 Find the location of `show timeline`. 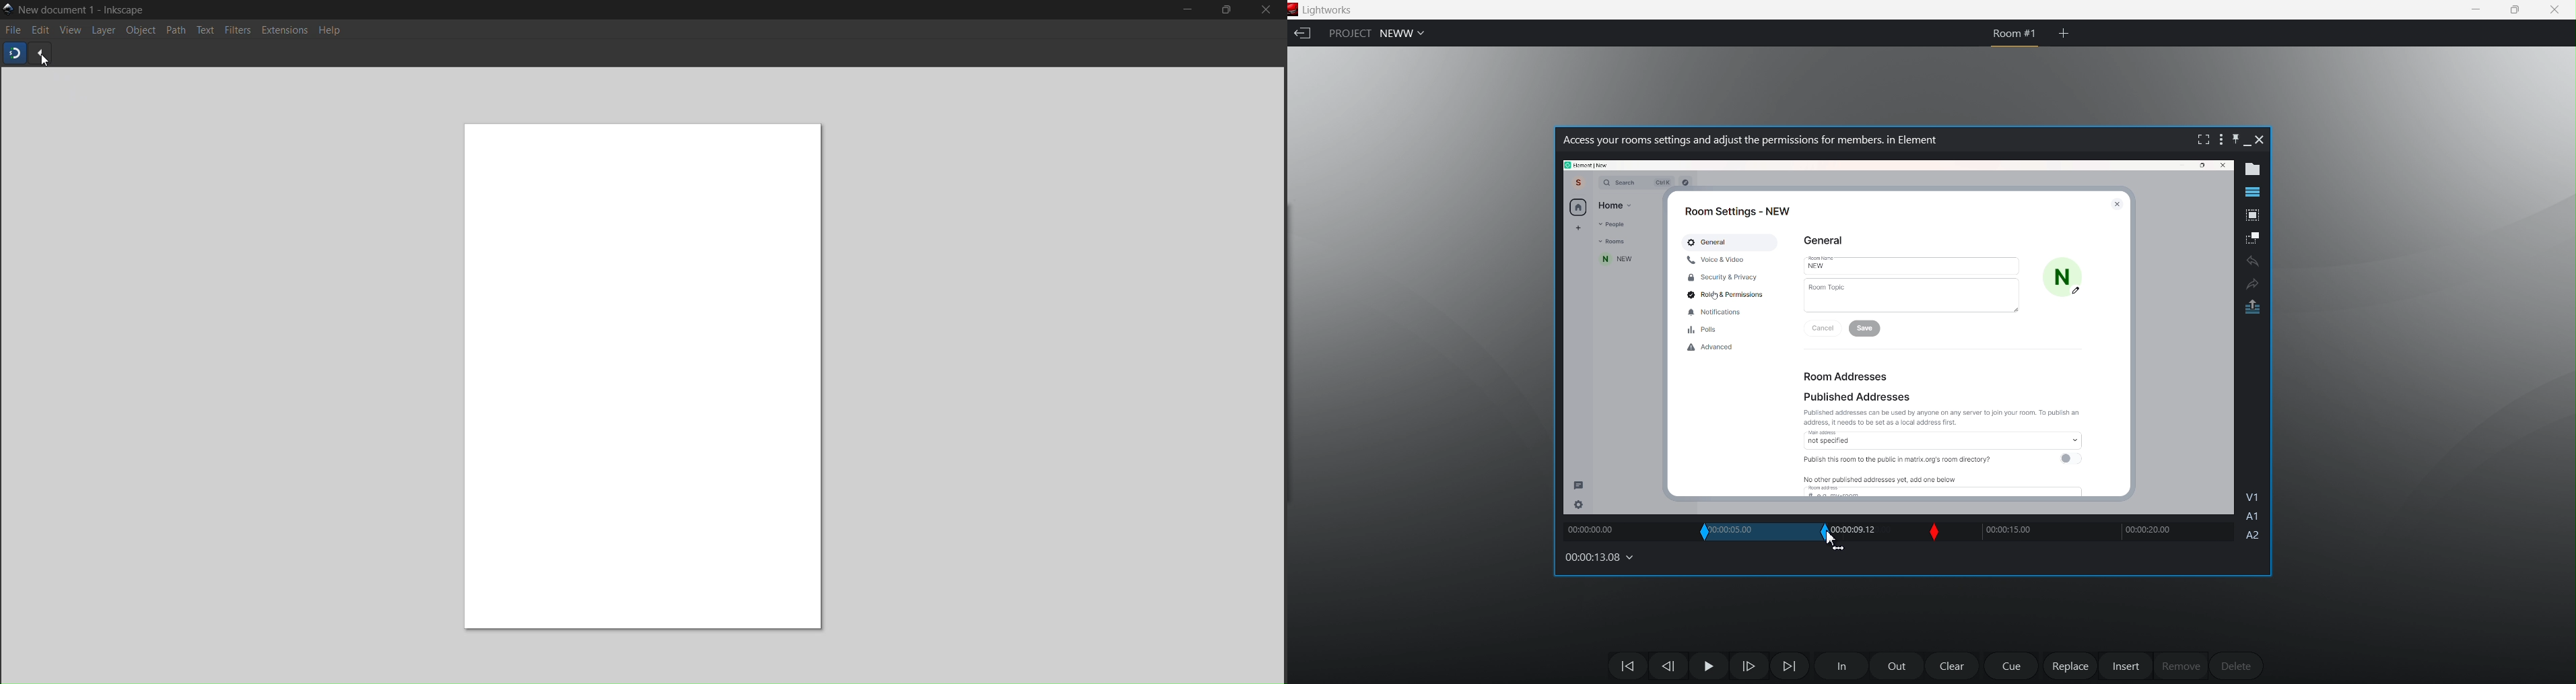

show timeline is located at coordinates (2251, 192).